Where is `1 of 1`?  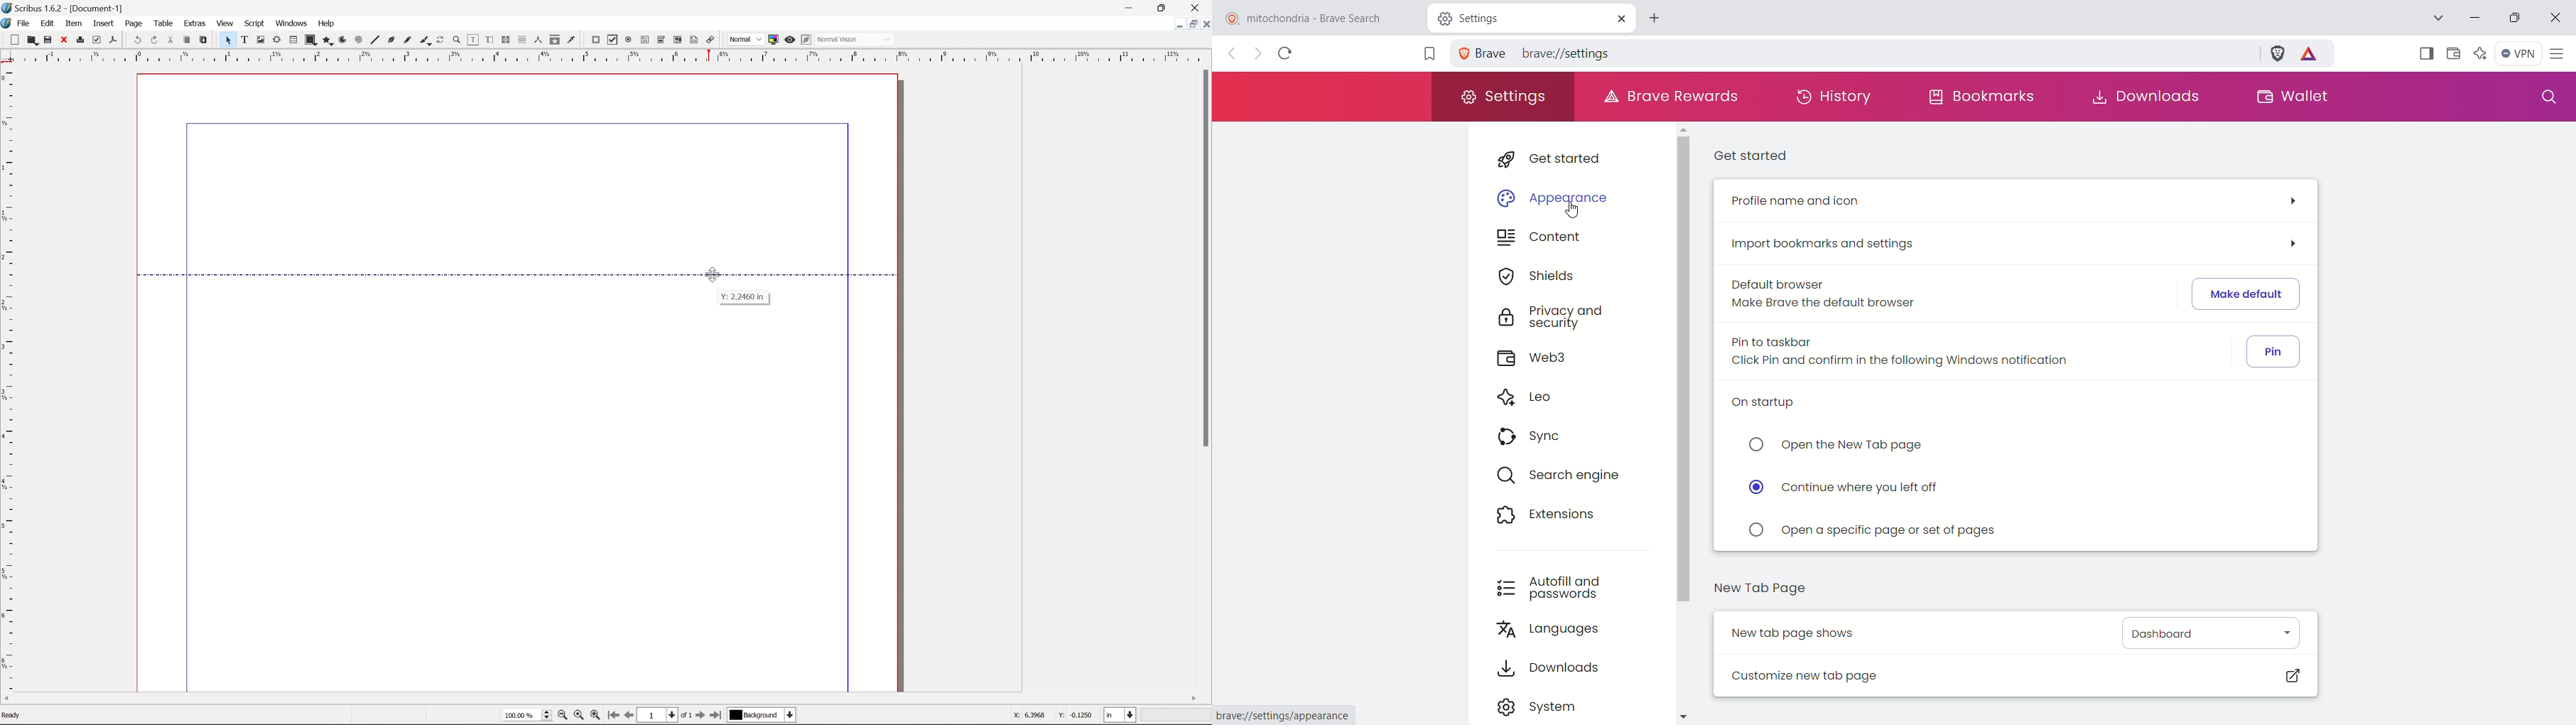
1 of 1 is located at coordinates (664, 715).